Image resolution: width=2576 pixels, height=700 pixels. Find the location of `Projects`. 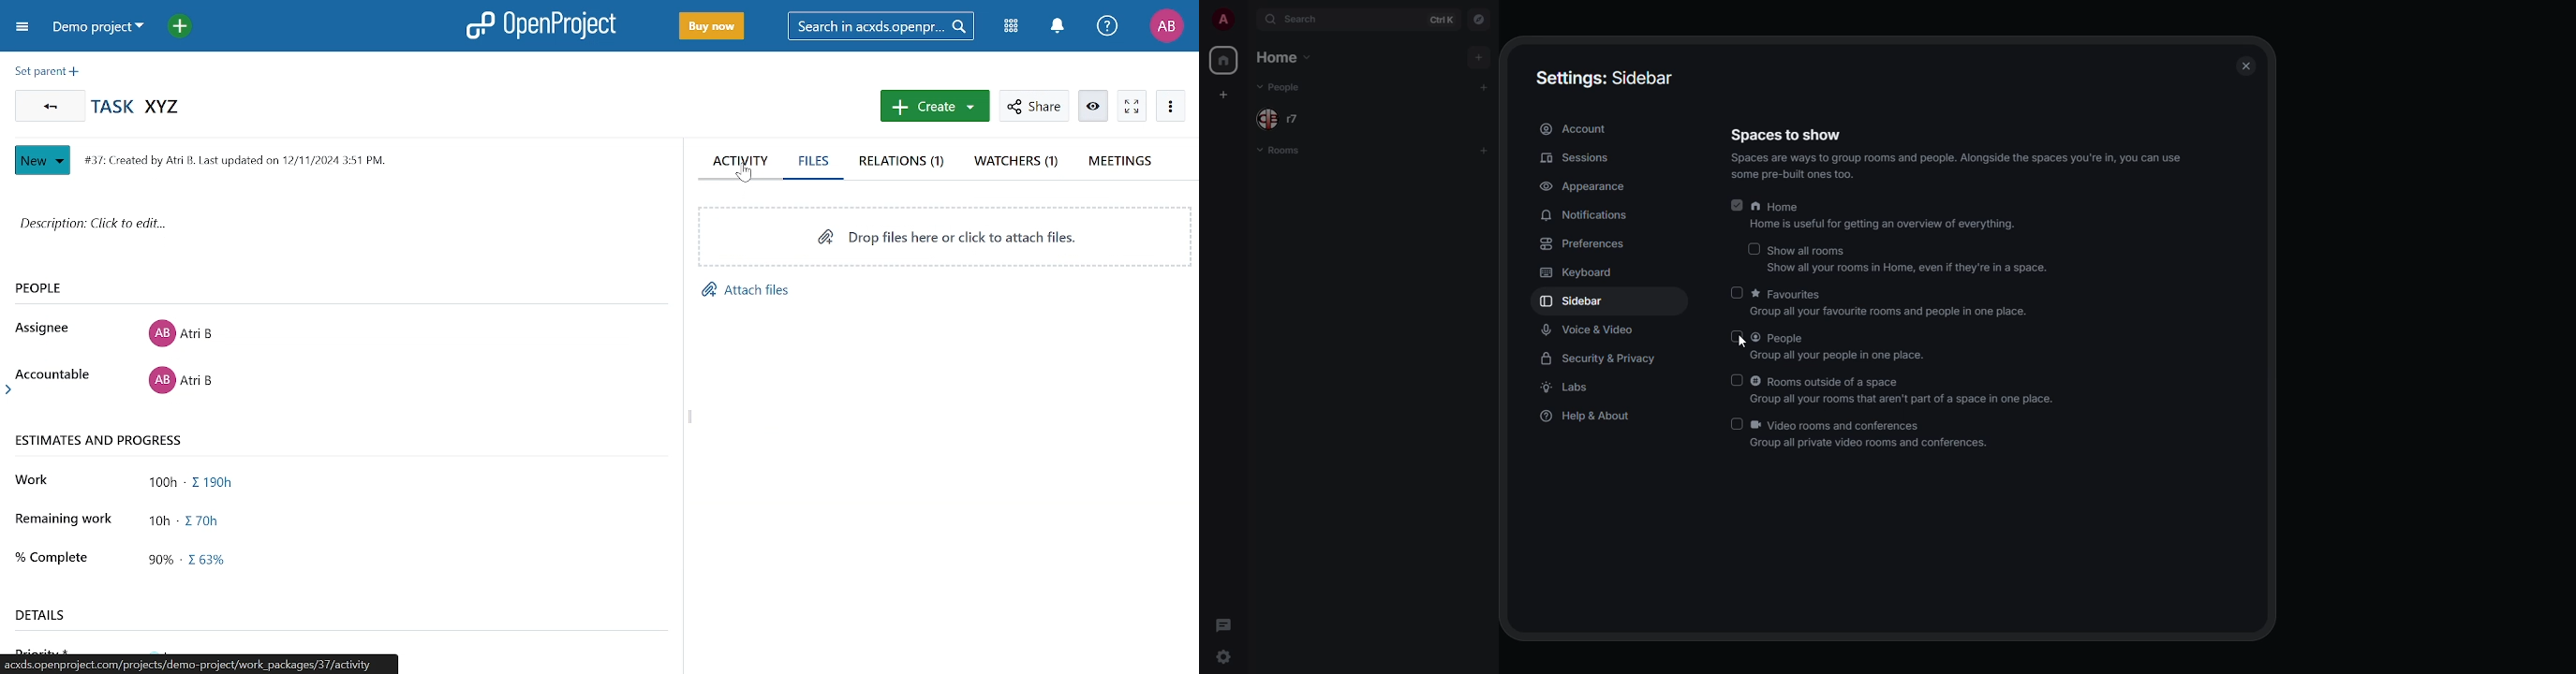

Projects is located at coordinates (99, 29).